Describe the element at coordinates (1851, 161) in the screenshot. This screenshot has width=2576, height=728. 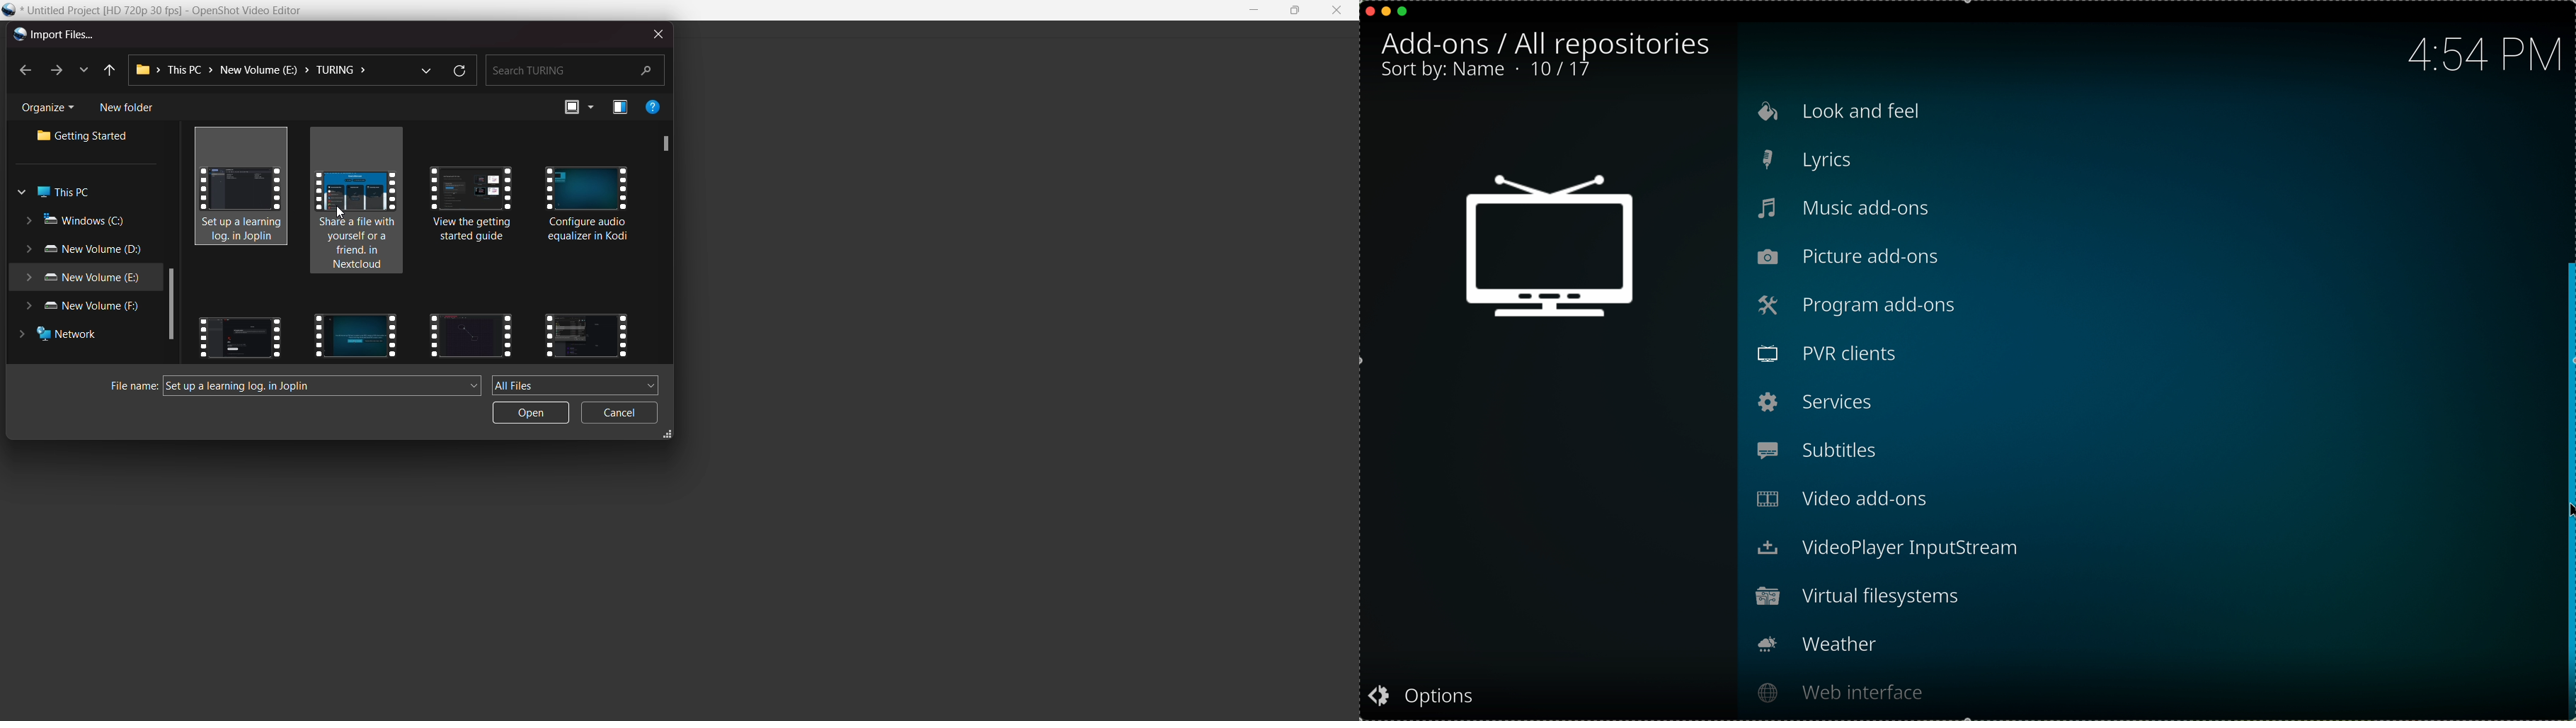
I see `lyrics` at that location.